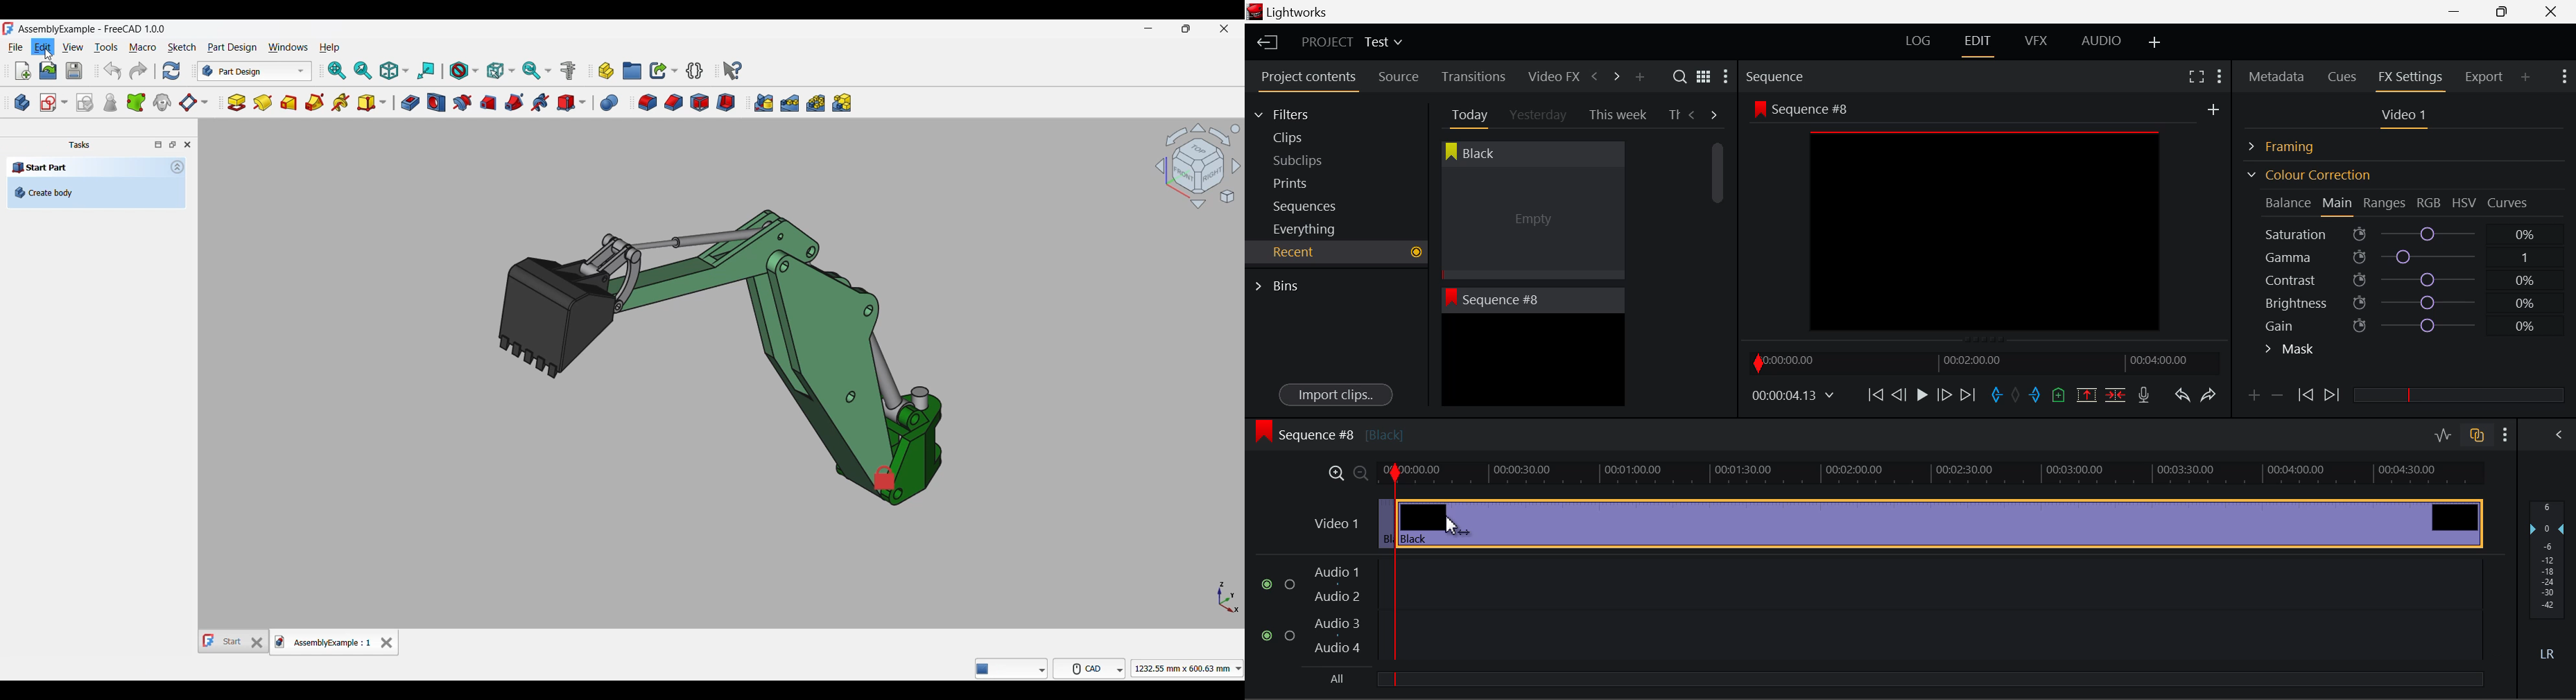  What do you see at coordinates (462, 103) in the screenshot?
I see `Groove` at bounding box center [462, 103].